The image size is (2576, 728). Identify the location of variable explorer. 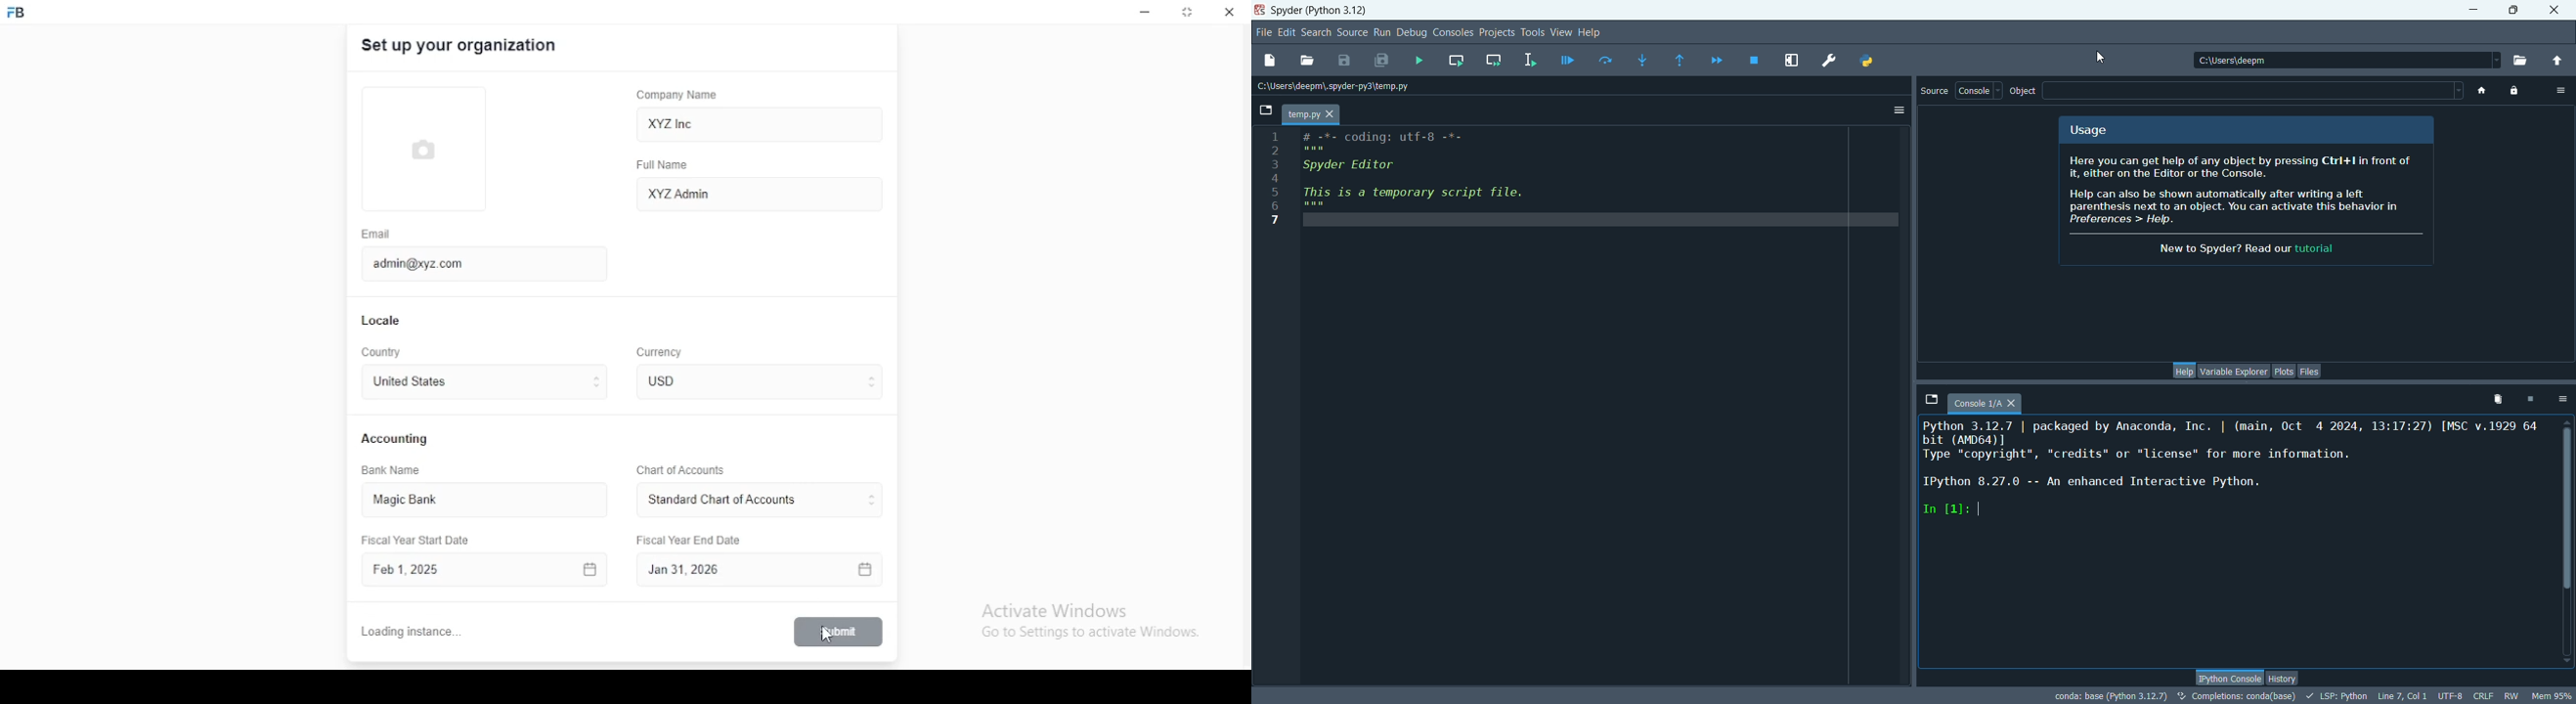
(2234, 370).